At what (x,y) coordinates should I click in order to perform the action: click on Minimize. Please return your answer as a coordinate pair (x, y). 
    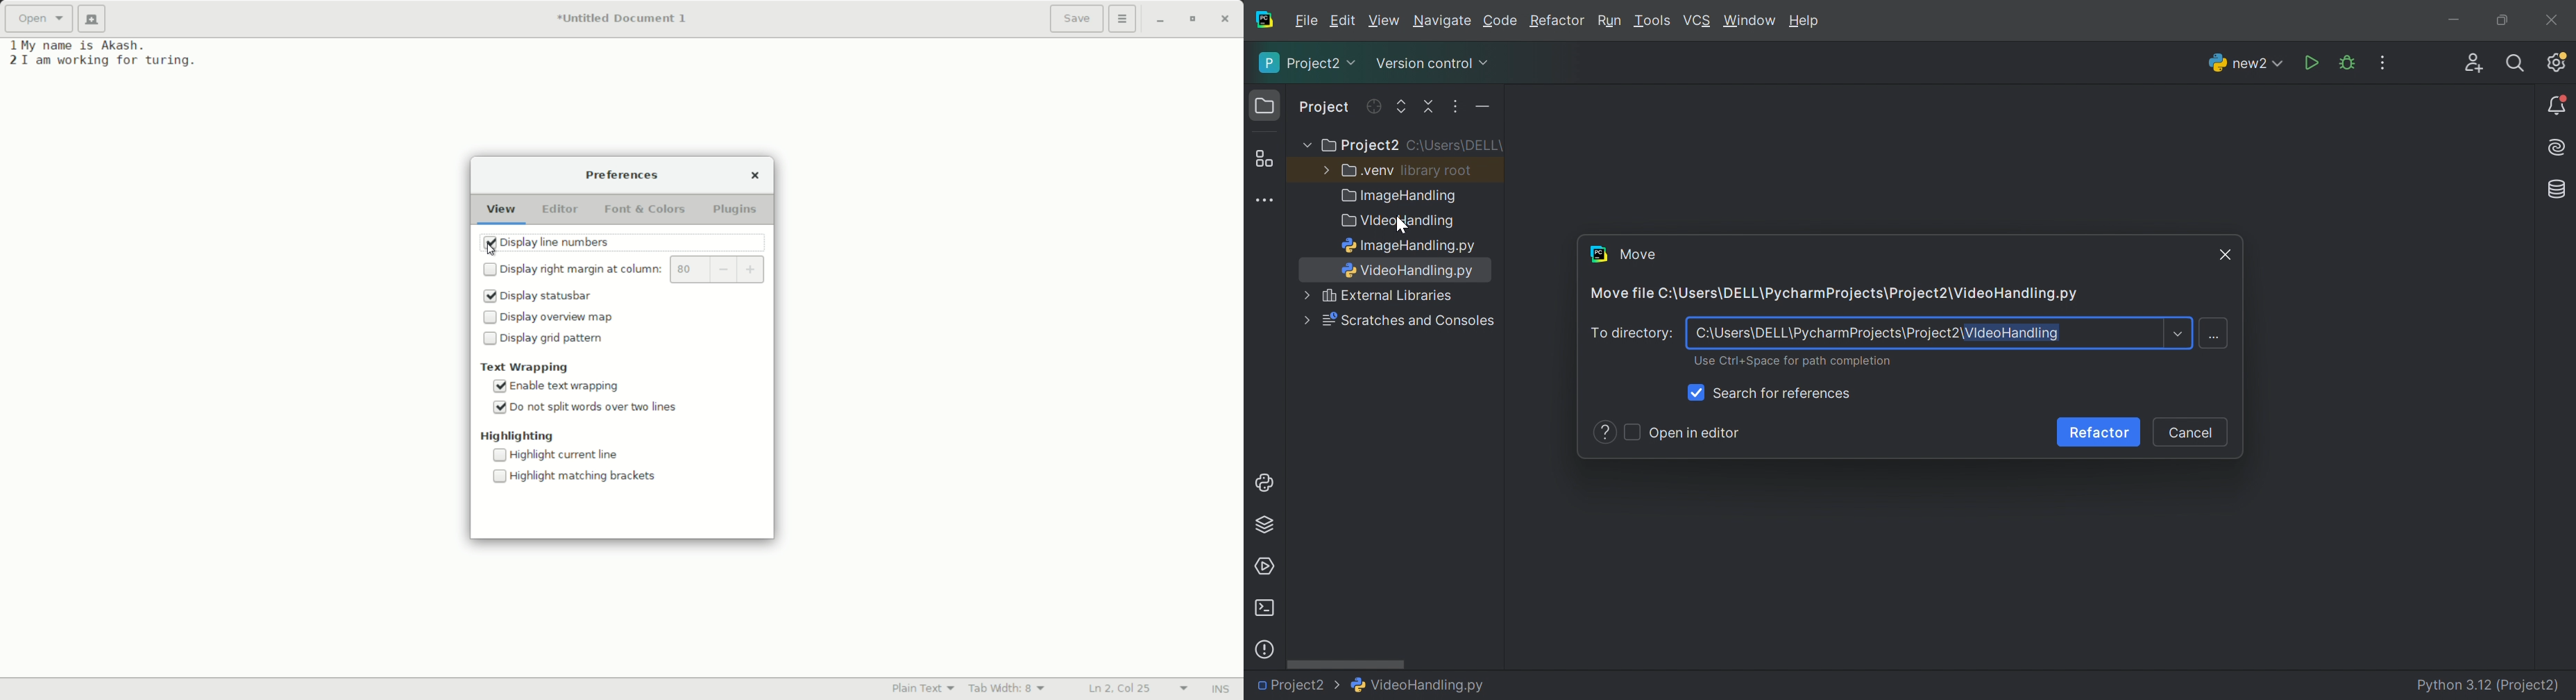
    Looking at the image, I should click on (2458, 22).